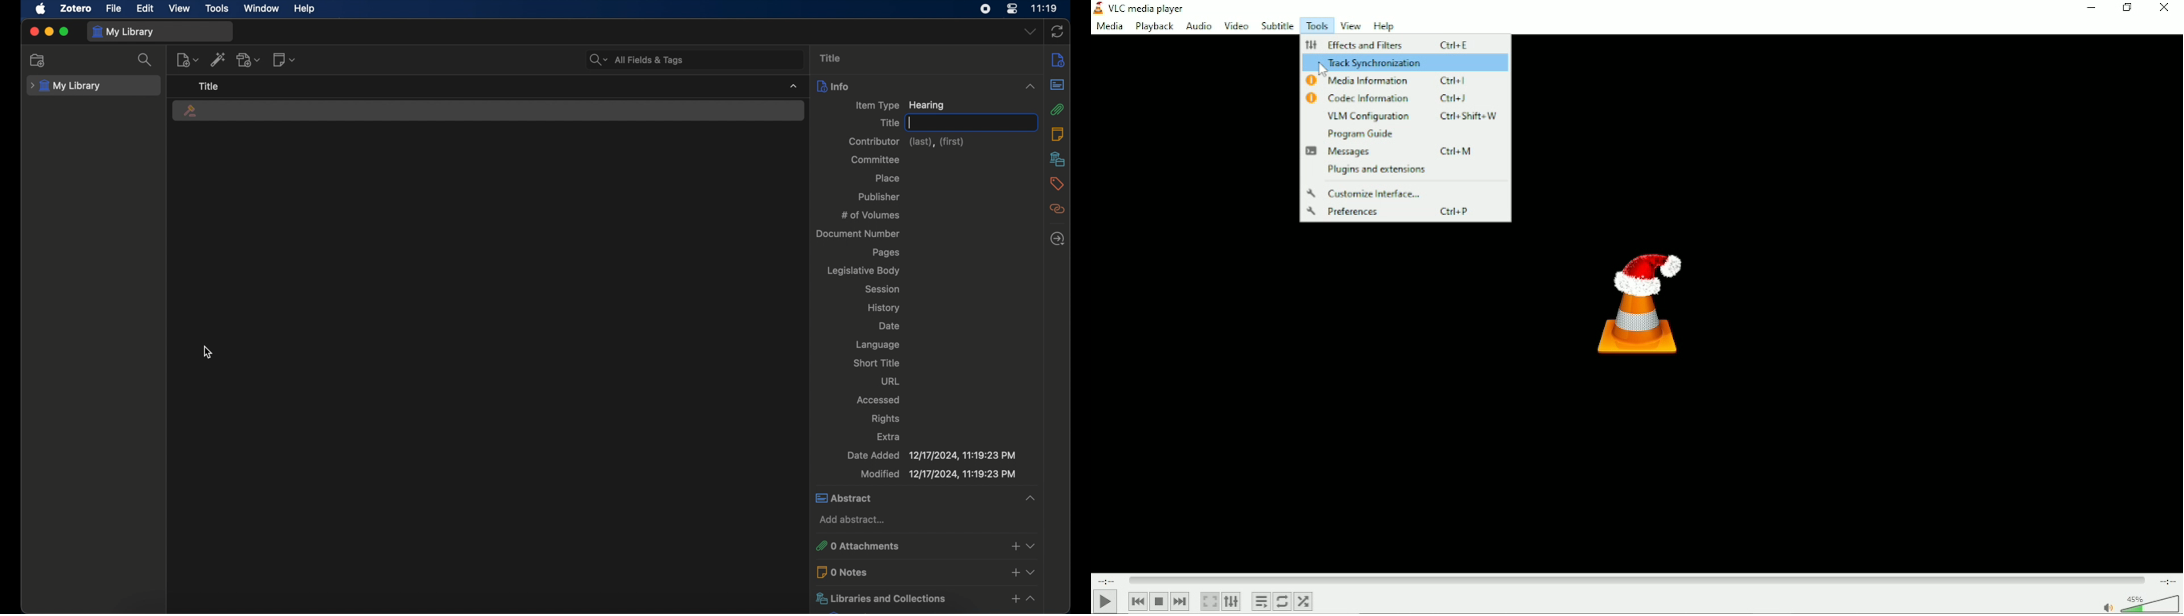 The image size is (2184, 616). Describe the element at coordinates (1044, 8) in the screenshot. I see `time` at that location.